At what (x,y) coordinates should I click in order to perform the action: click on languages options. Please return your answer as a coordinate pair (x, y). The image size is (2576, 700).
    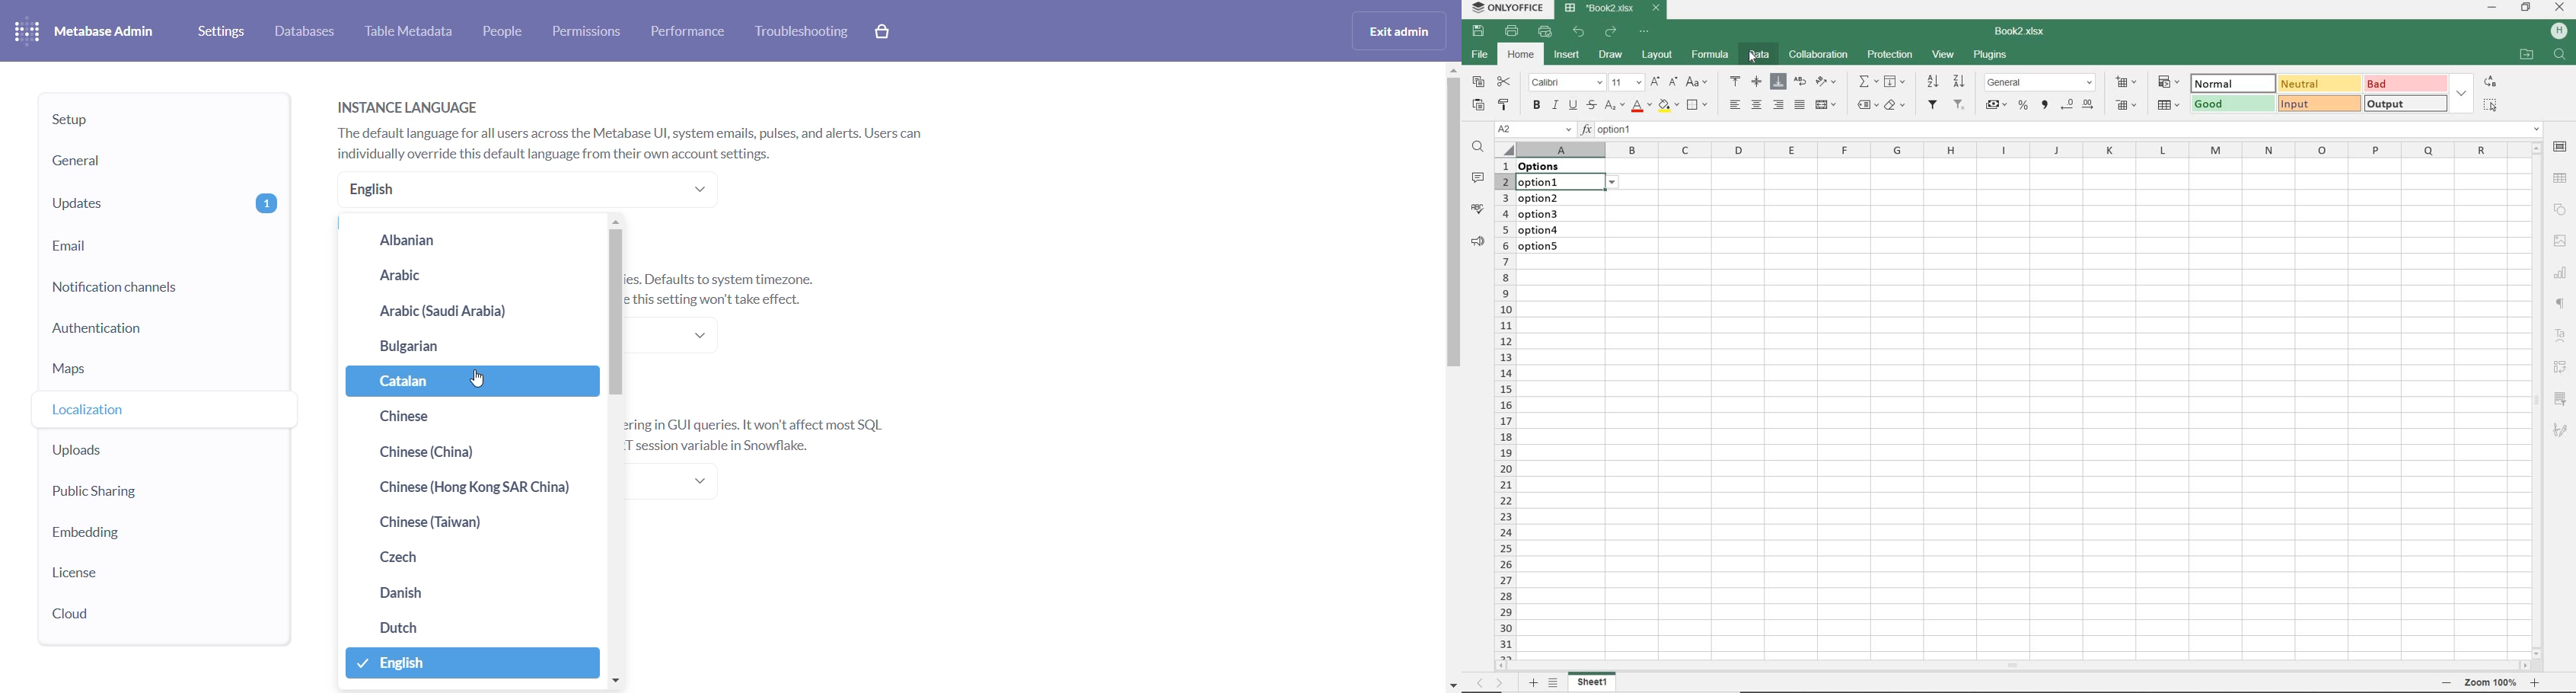
    Looking at the image, I should click on (472, 455).